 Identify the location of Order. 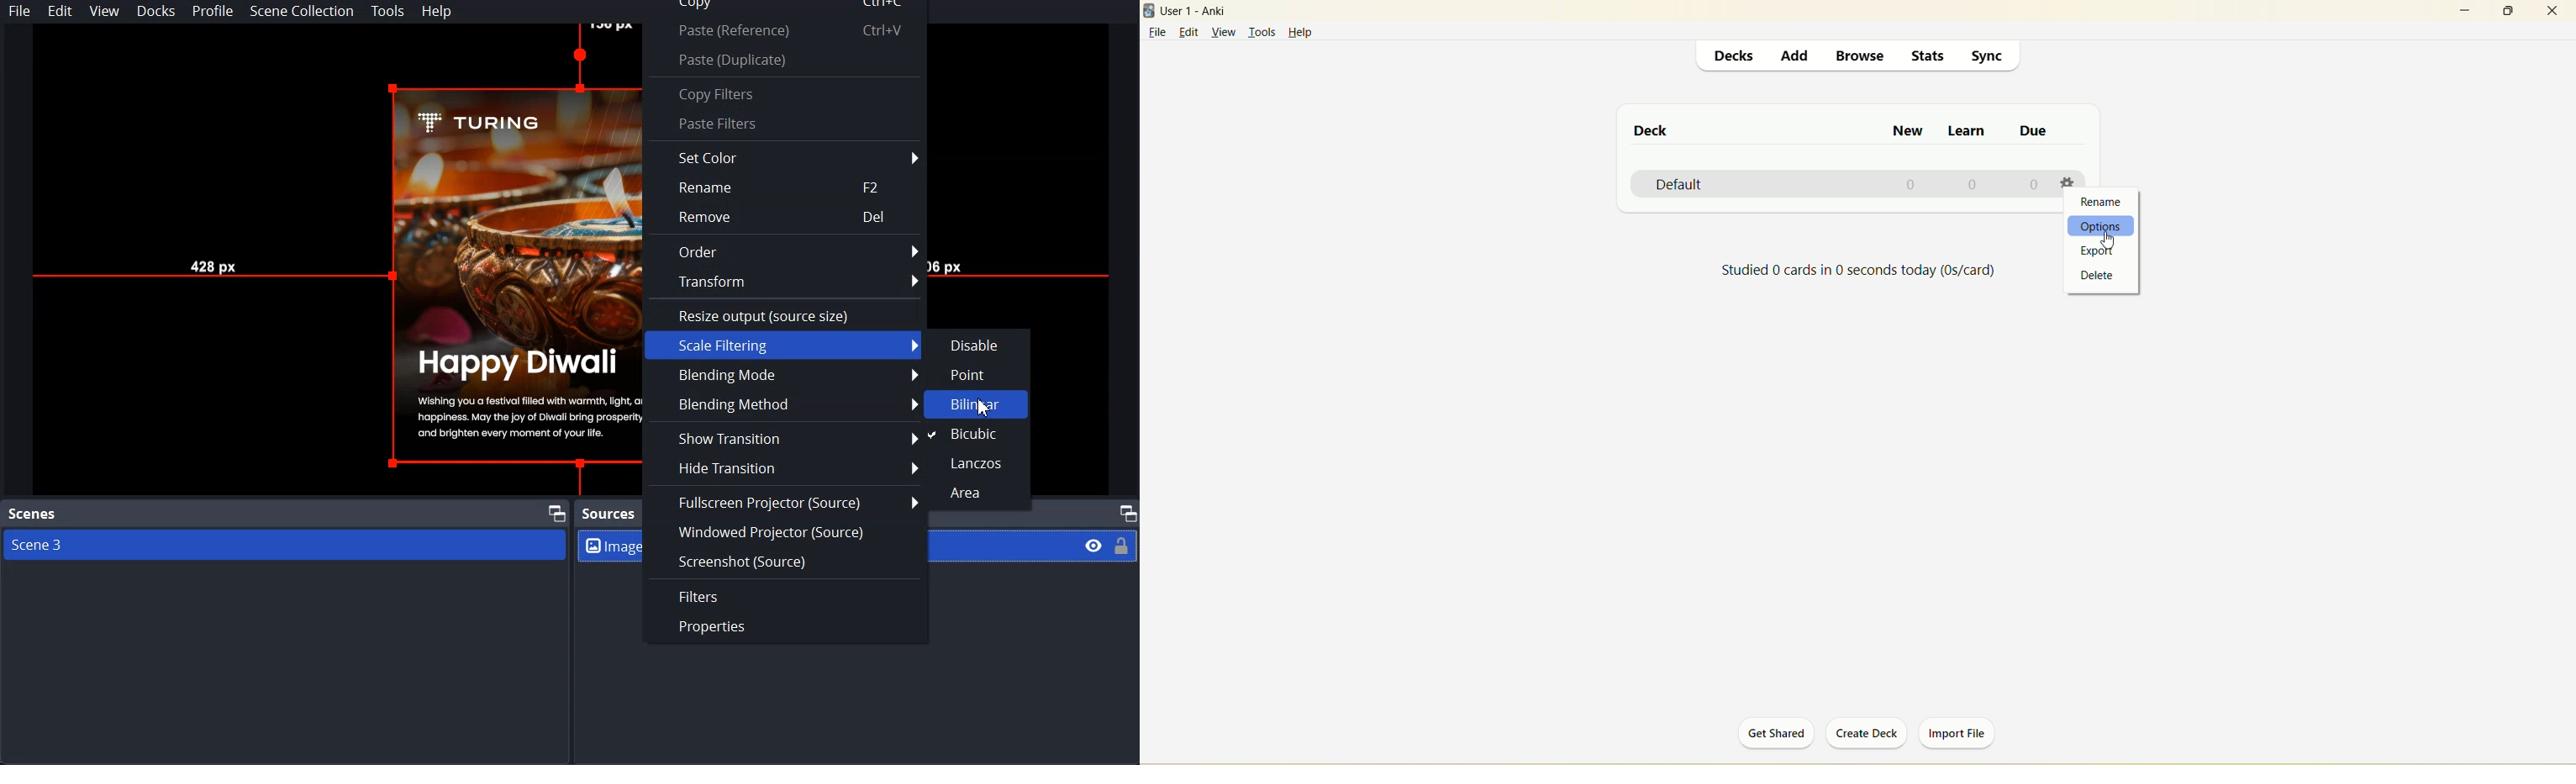
(785, 251).